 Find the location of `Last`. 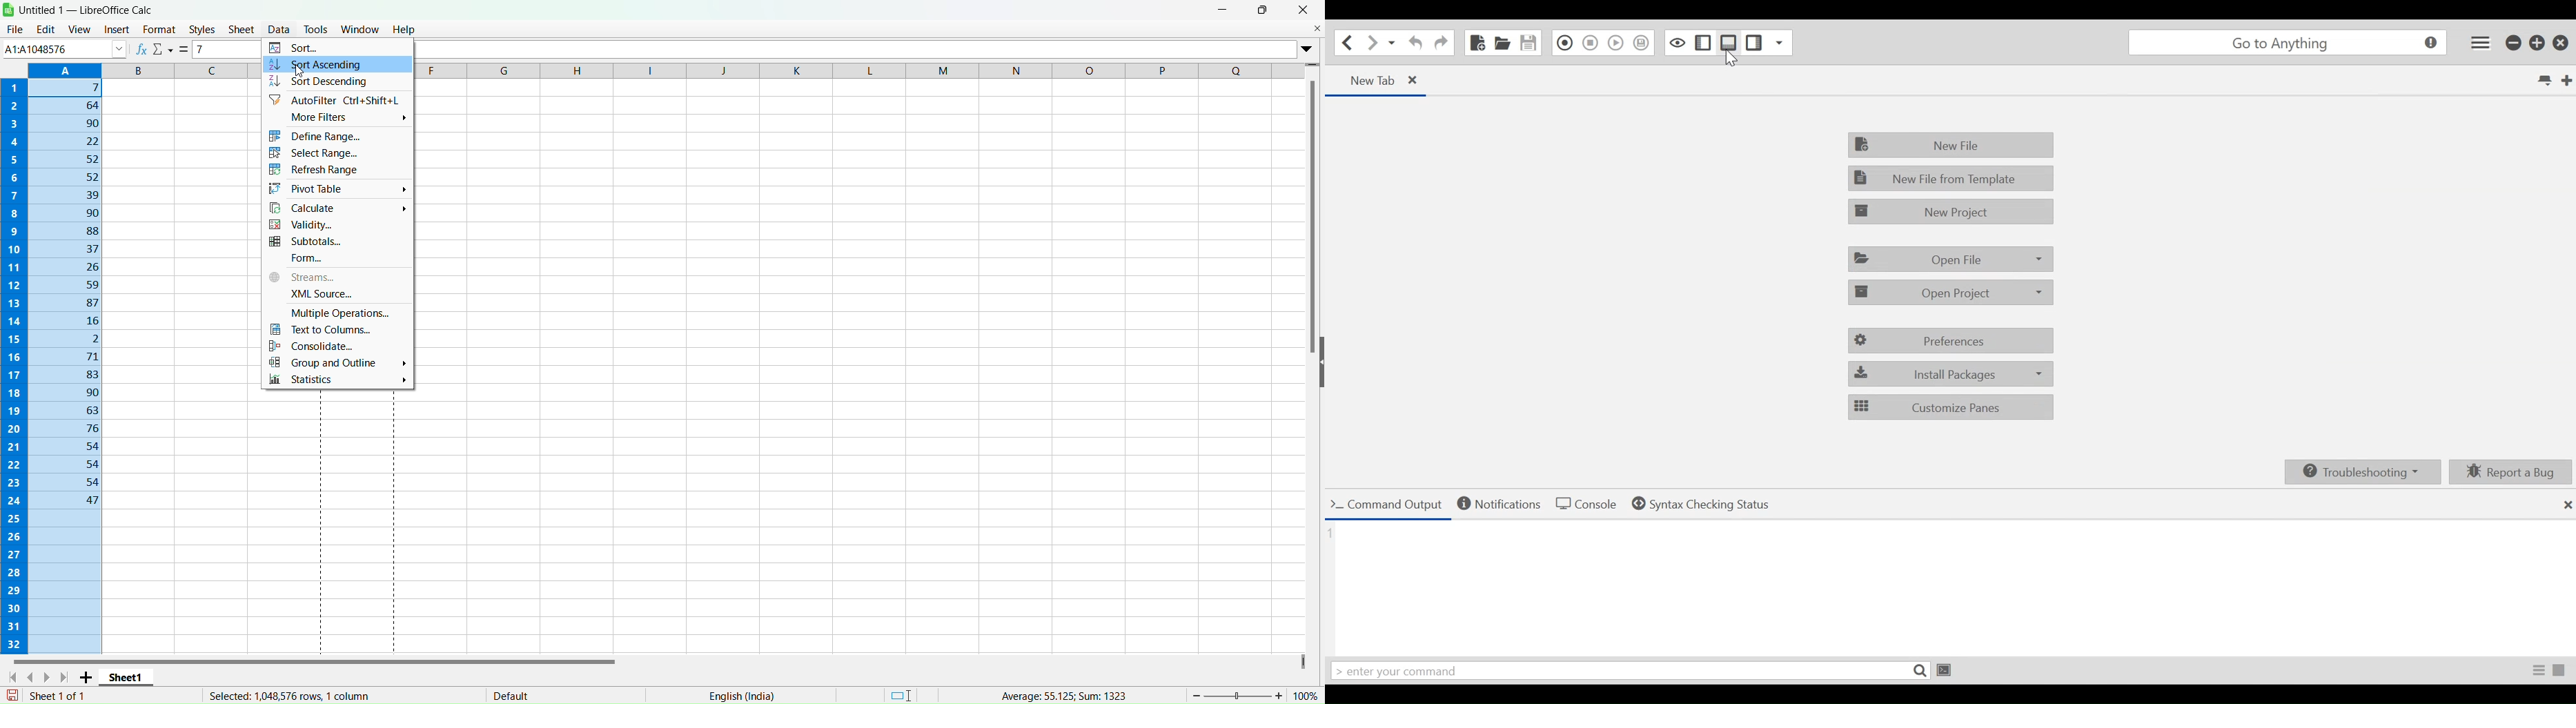

Last is located at coordinates (67, 677).